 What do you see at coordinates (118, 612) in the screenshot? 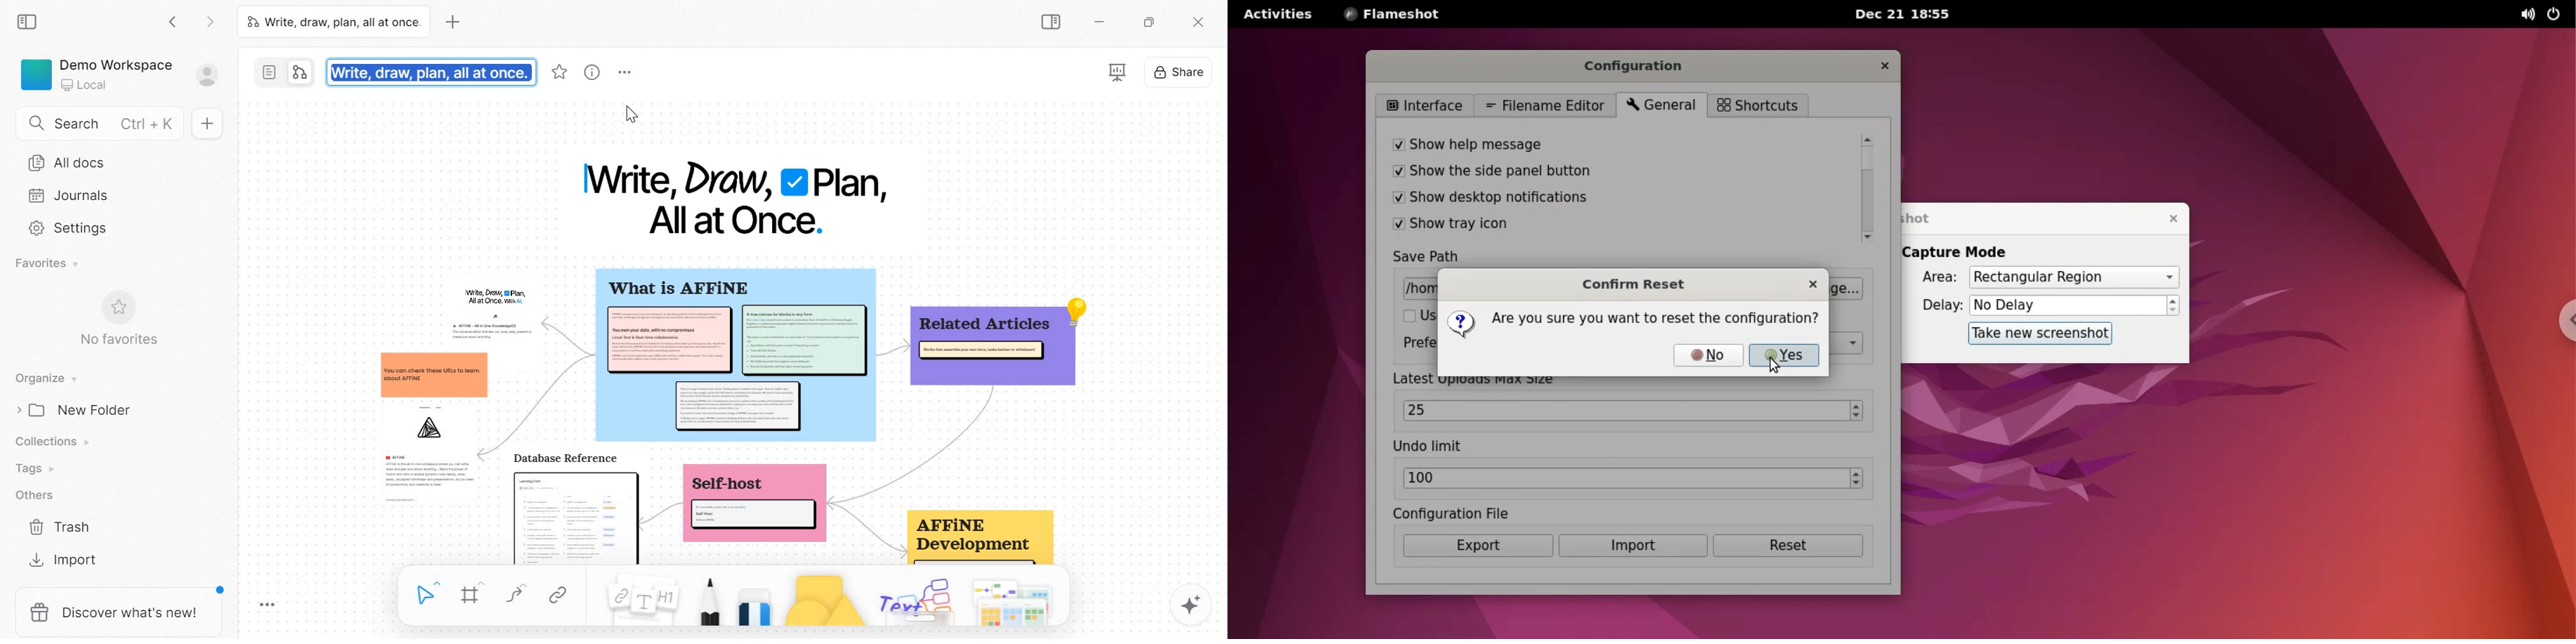
I see `discover what's new!` at bounding box center [118, 612].